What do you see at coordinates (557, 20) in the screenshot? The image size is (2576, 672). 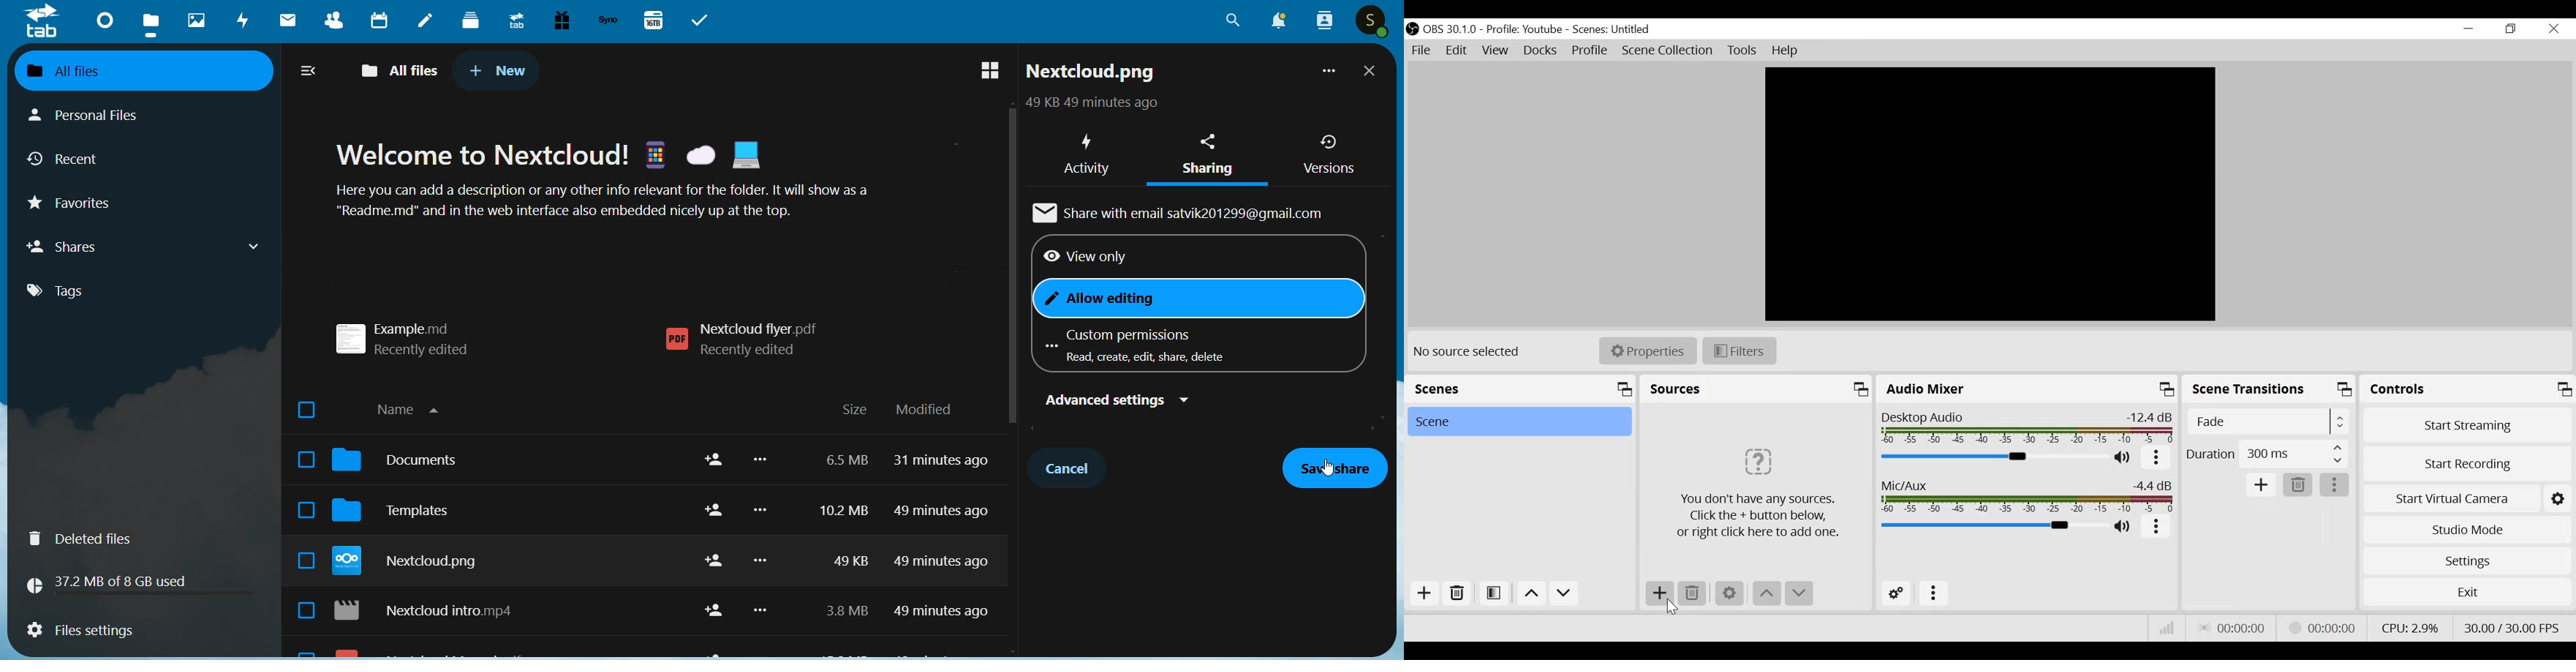 I see `free trial` at bounding box center [557, 20].